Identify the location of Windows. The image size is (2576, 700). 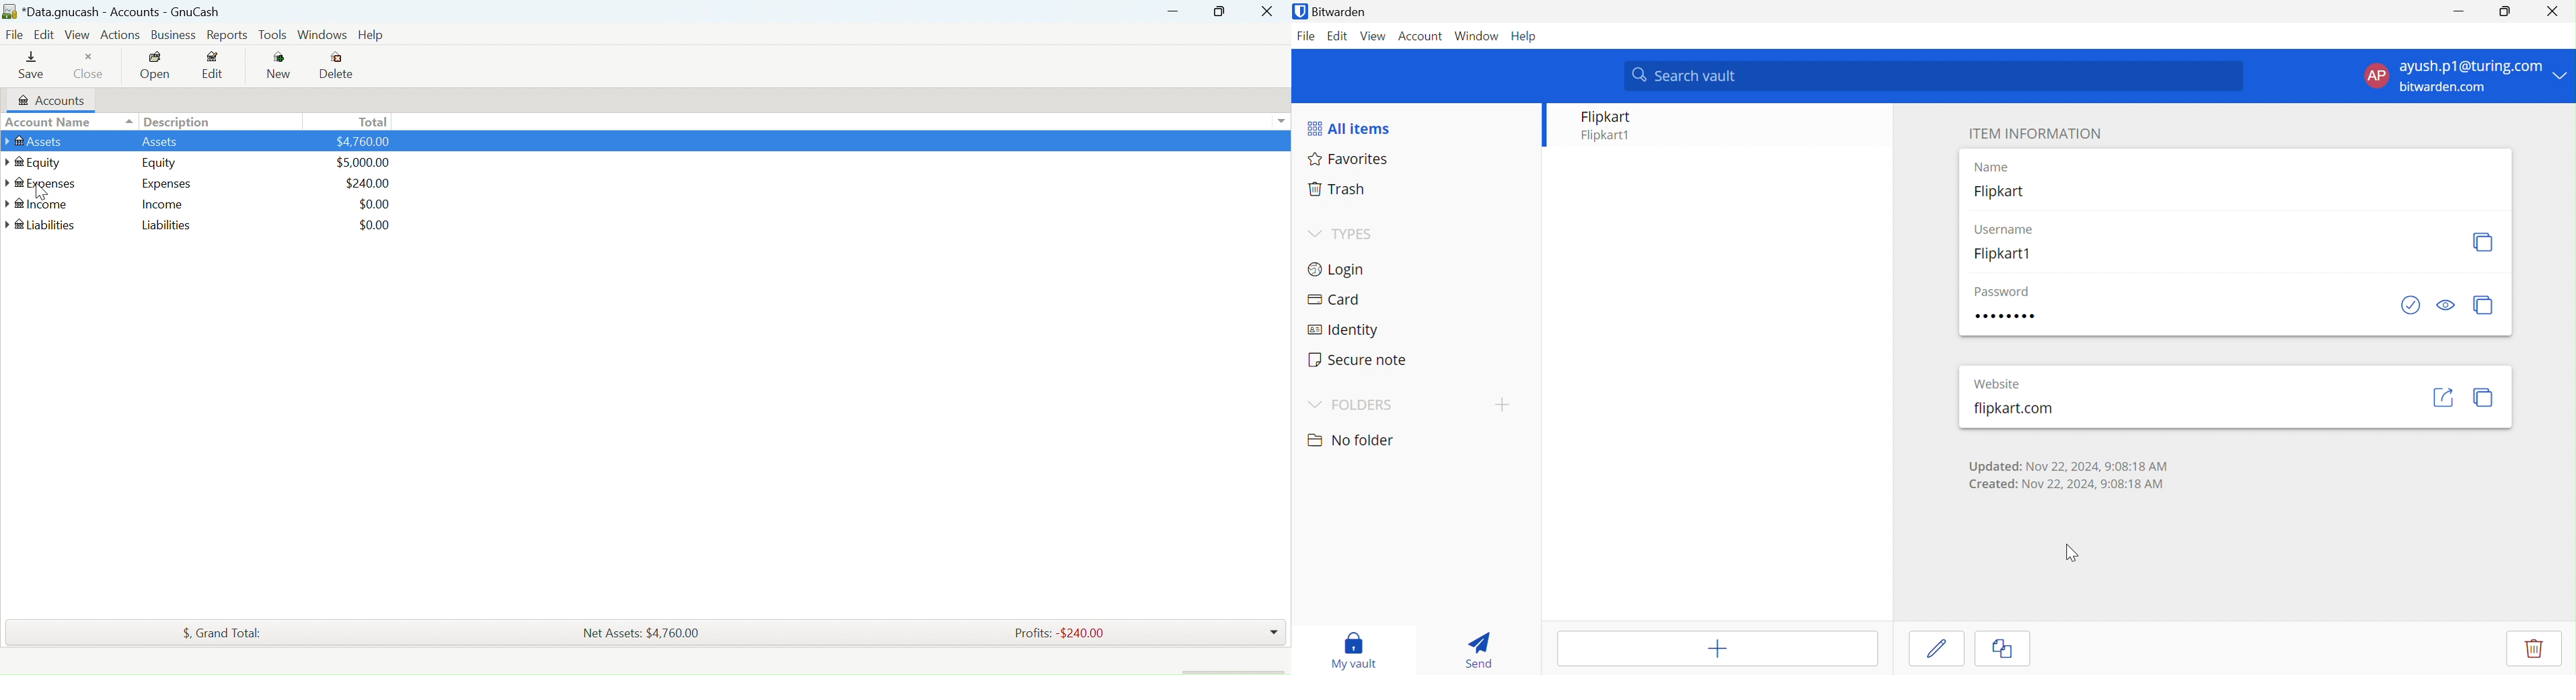
(1478, 36).